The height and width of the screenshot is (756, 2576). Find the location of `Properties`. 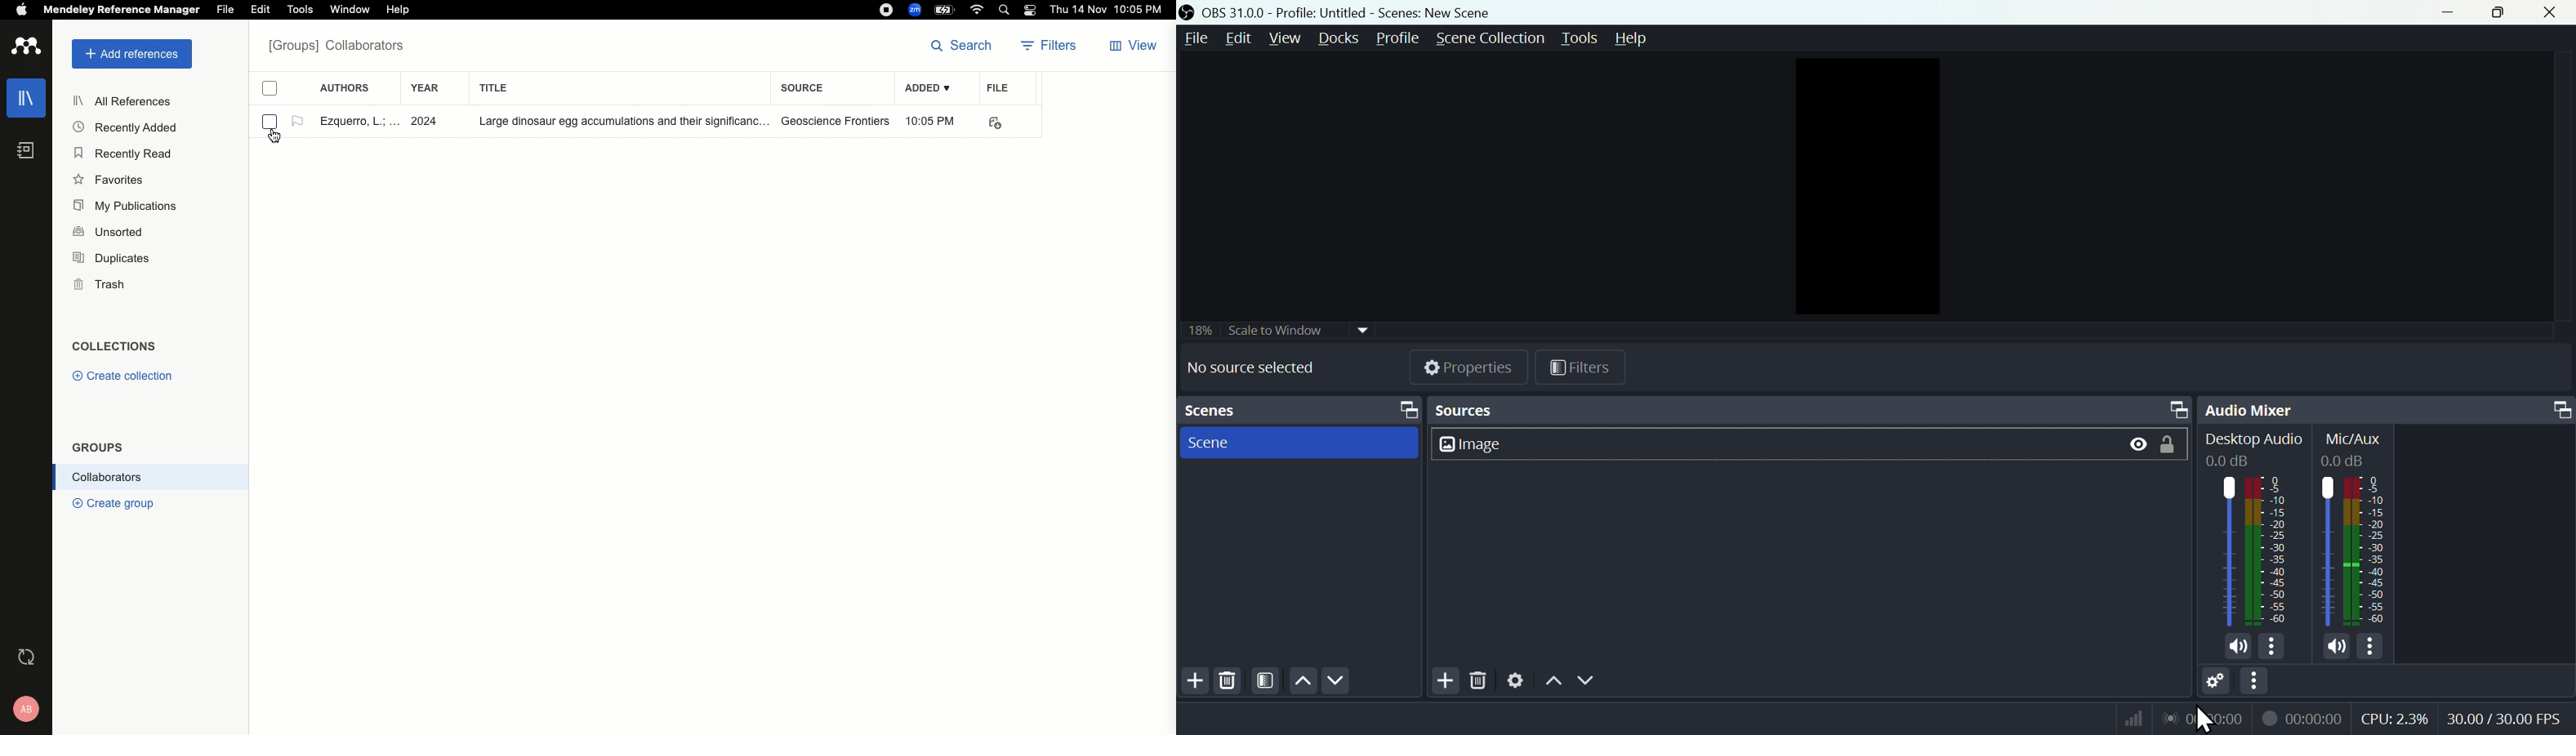

Properties is located at coordinates (1460, 368).